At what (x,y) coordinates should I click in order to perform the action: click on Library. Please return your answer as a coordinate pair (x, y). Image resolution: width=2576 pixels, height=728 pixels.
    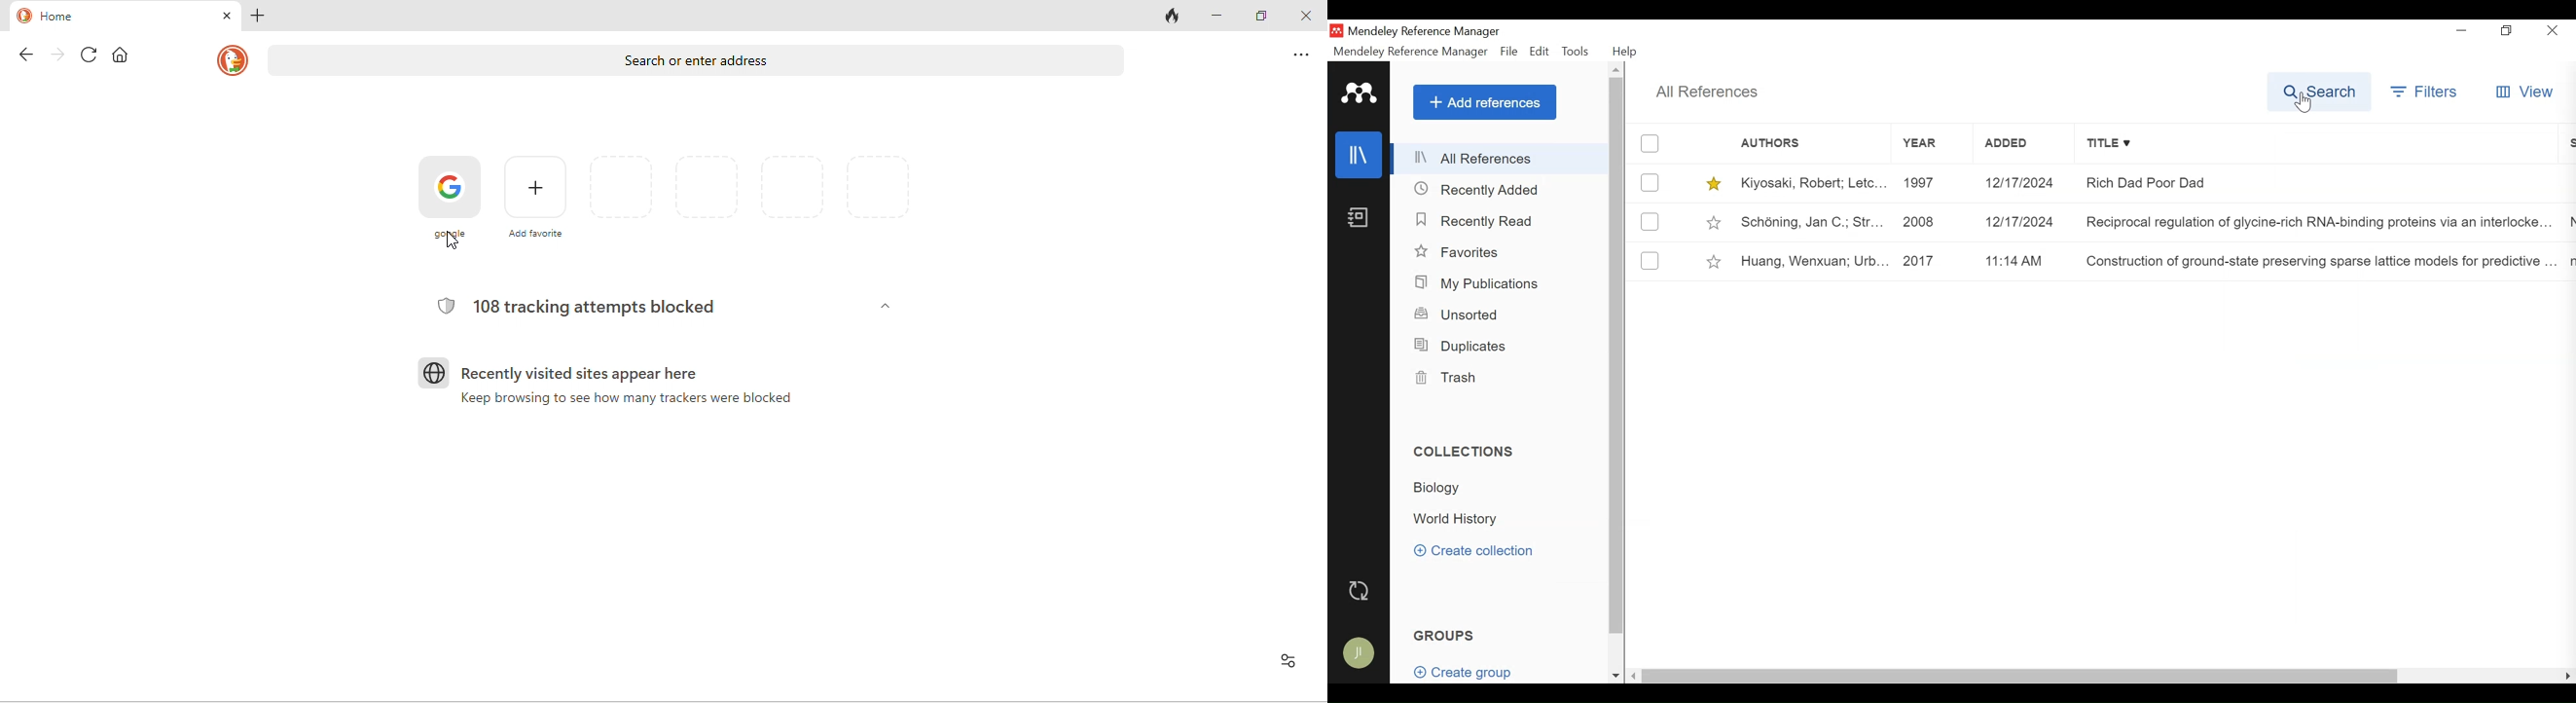
    Looking at the image, I should click on (1360, 155).